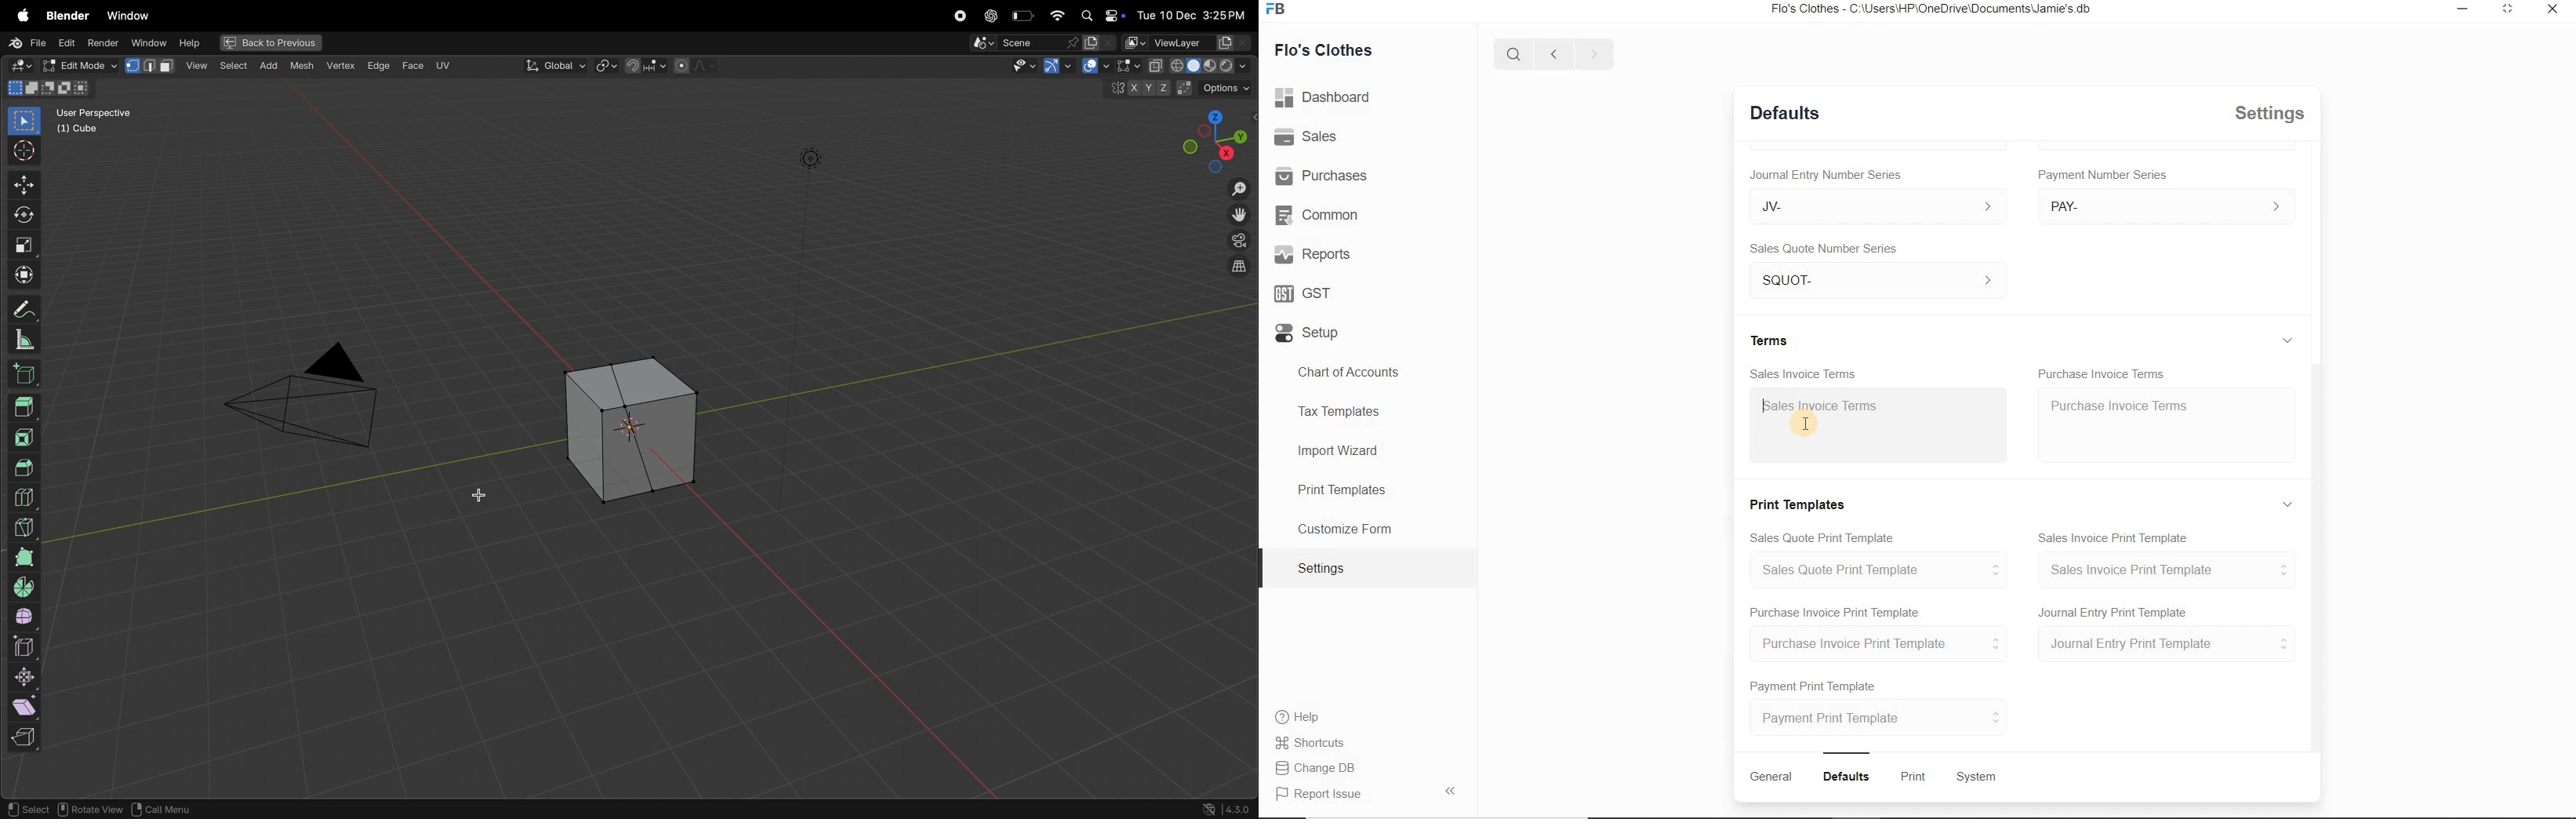 This screenshot has width=2576, height=840. What do you see at coordinates (1849, 777) in the screenshot?
I see `Defaults` at bounding box center [1849, 777].